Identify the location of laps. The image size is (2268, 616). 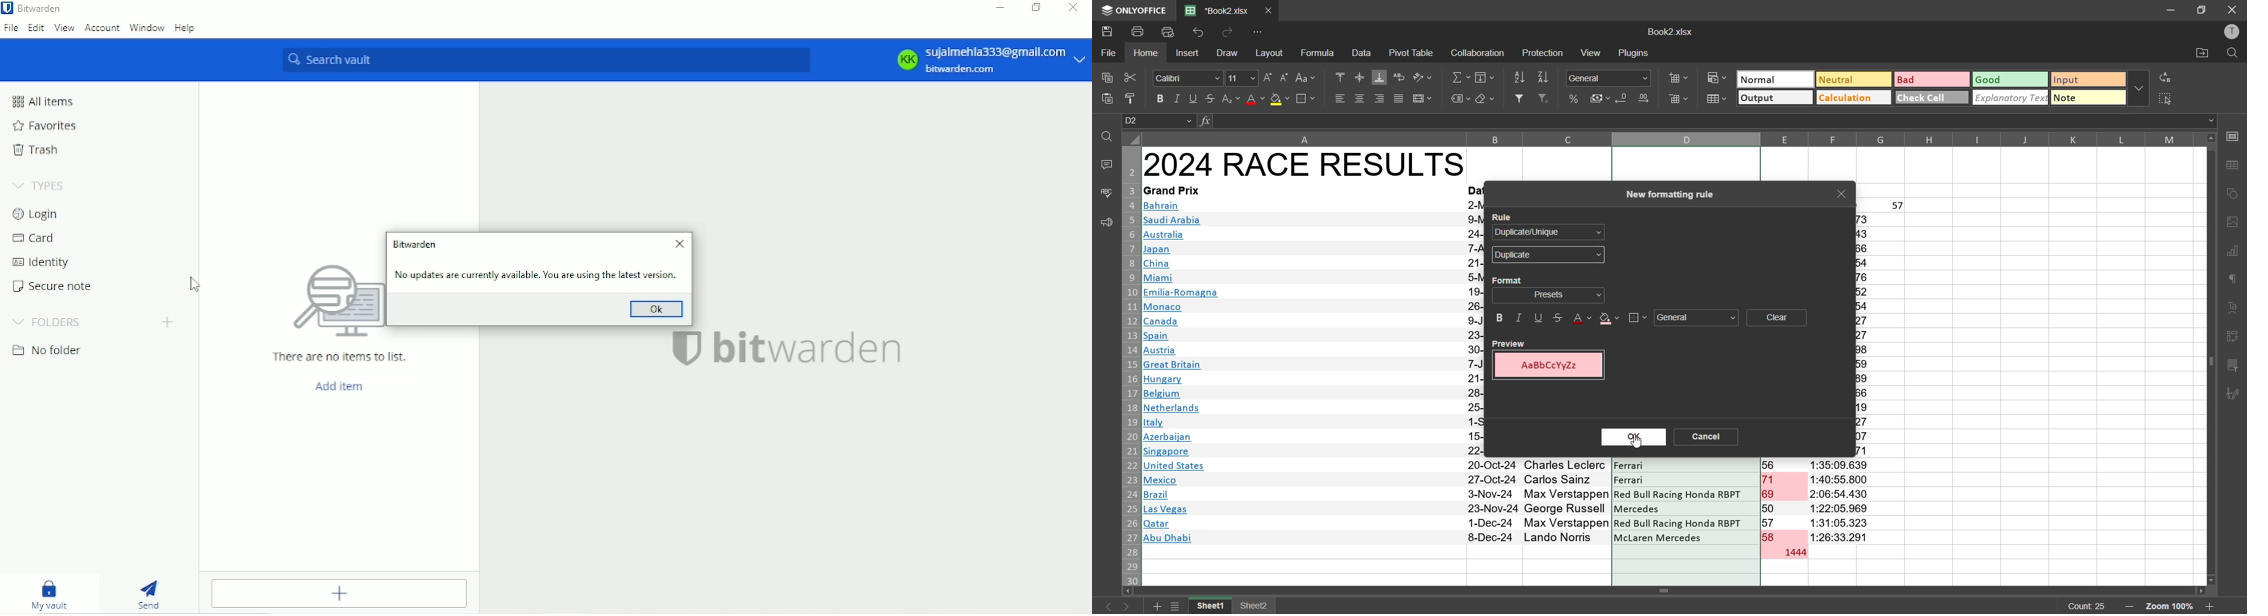
(1785, 502).